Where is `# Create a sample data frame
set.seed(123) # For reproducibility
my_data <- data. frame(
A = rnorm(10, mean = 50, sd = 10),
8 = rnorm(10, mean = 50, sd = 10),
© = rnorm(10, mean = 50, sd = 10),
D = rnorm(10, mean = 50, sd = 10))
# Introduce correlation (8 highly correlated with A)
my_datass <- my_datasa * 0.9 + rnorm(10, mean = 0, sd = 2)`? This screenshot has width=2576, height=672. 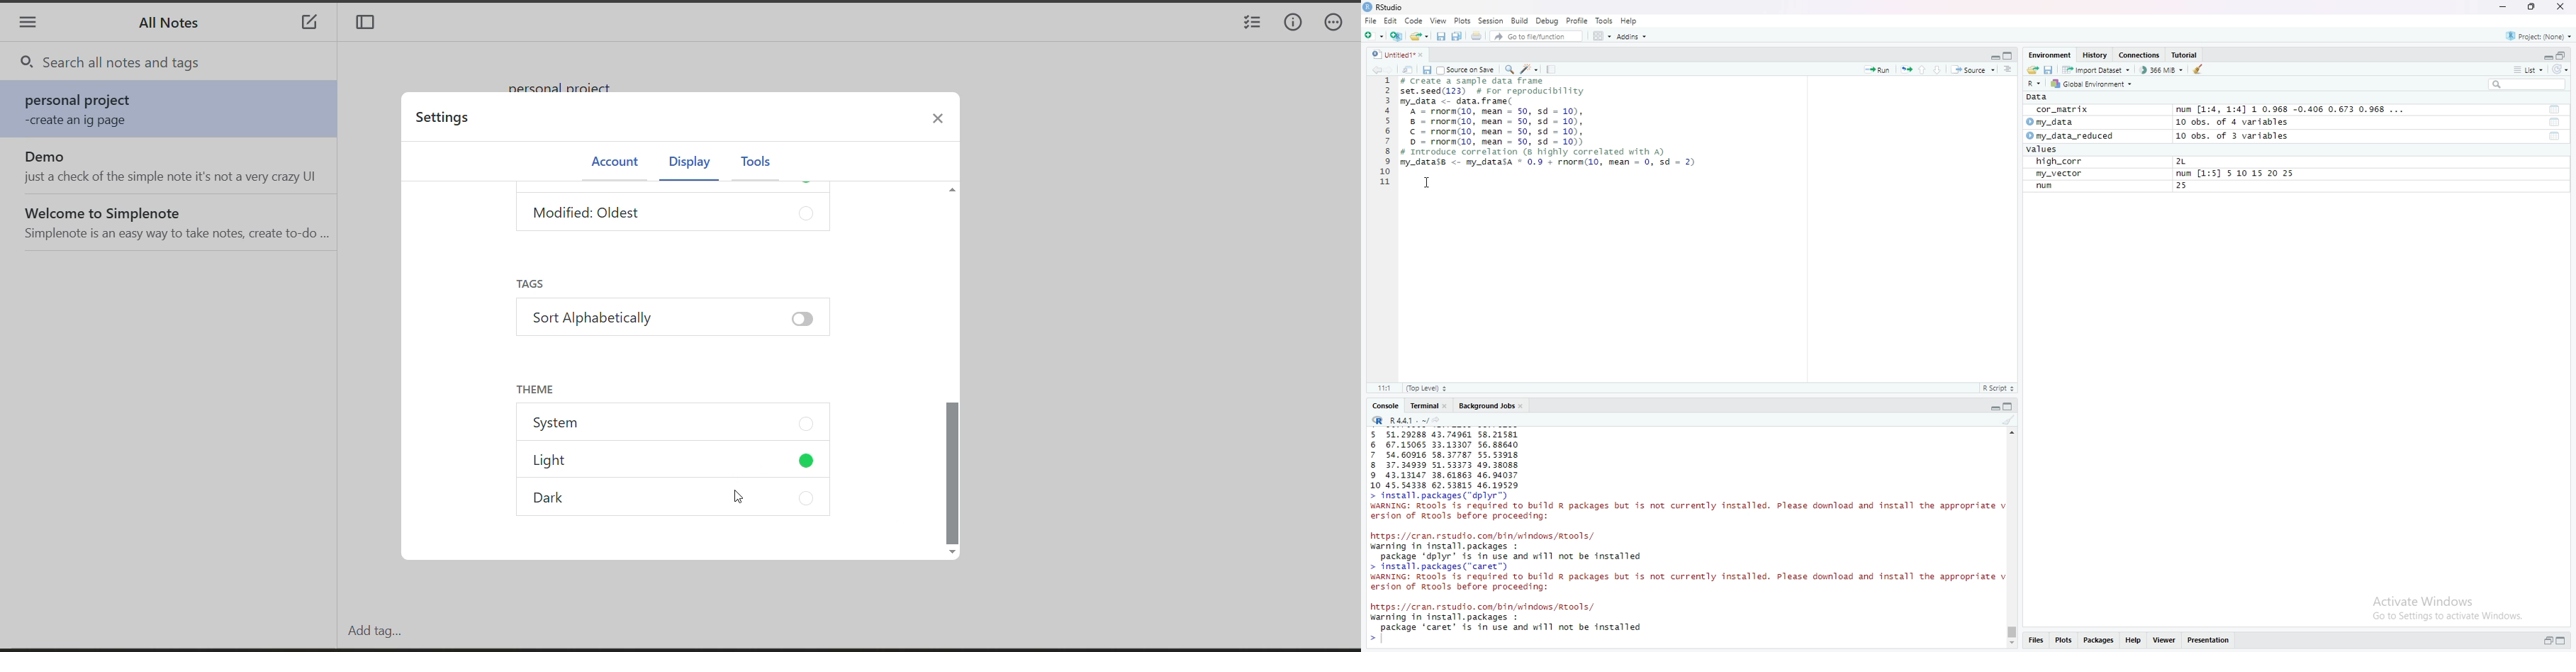 # Create a sample data frame
set.seed(123) # For reproducibility
my_data <- data. frame(
A = rnorm(10, mean = 50, sd = 10),
8 = rnorm(10, mean = 50, sd = 10),
© = rnorm(10, mean = 50, sd = 10),
D = rnorm(10, mean = 50, sd = 10))
# Introduce correlation (8 highly correlated with A)
my_datass <- my_datasa * 0.9 + rnorm(10, mean = 0, sd = 2) is located at coordinates (1554, 124).